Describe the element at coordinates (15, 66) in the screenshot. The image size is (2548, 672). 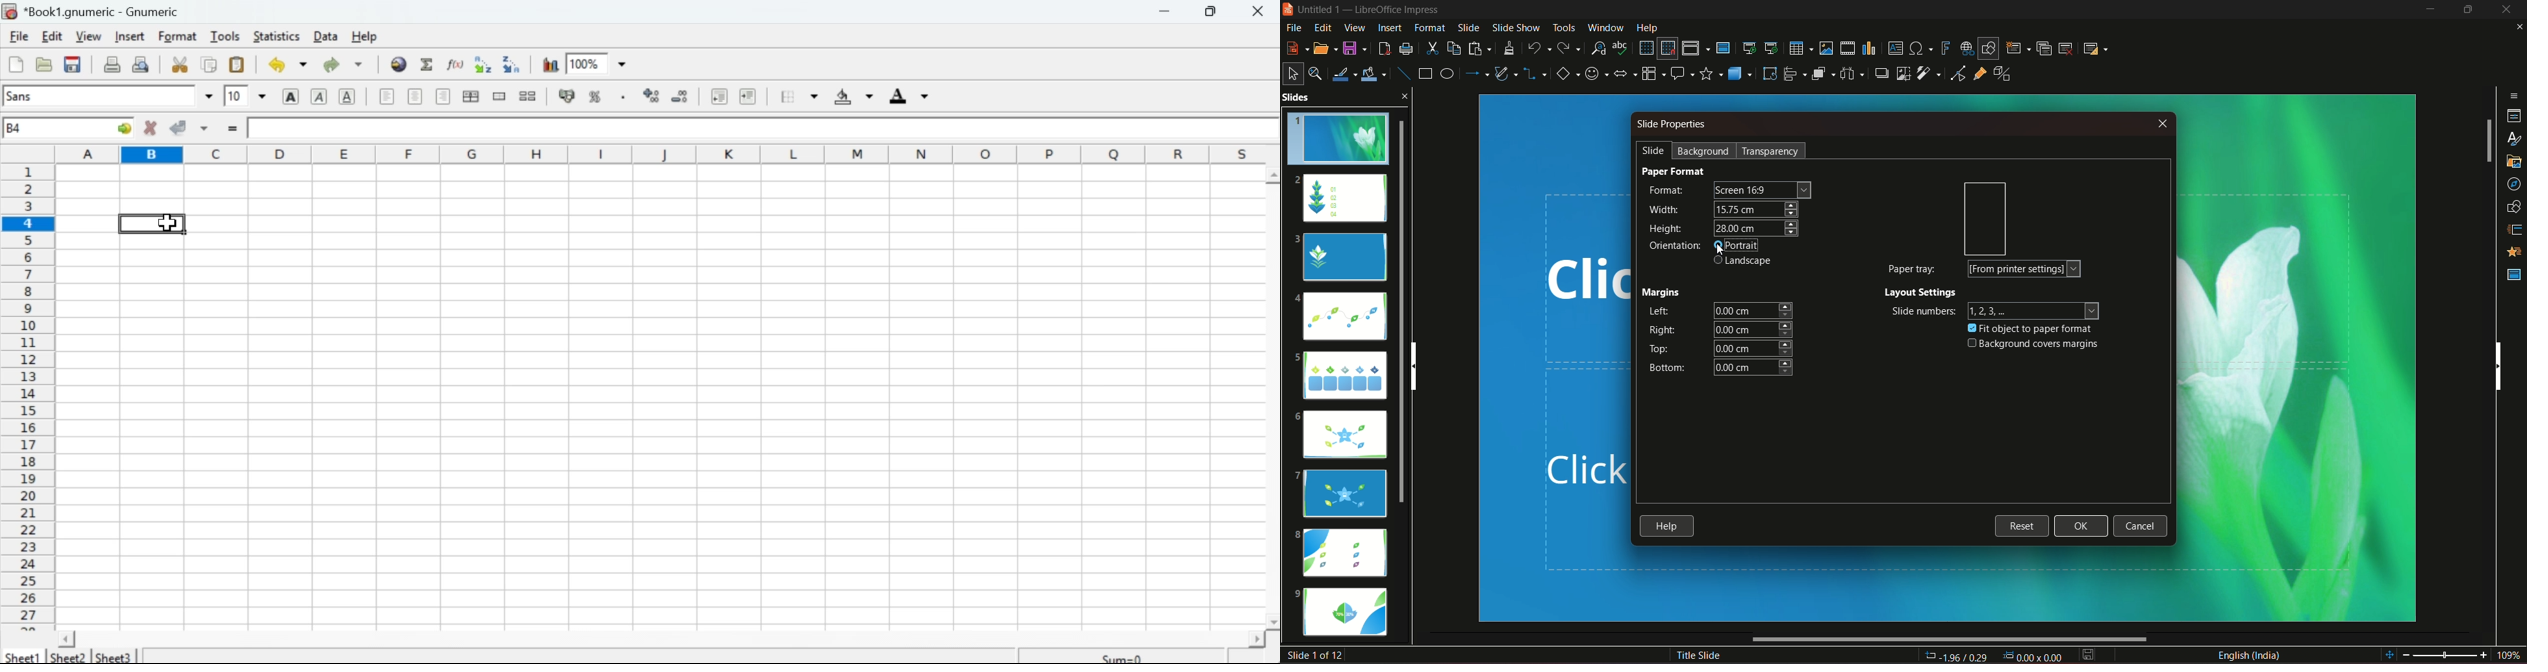
I see `File` at that location.